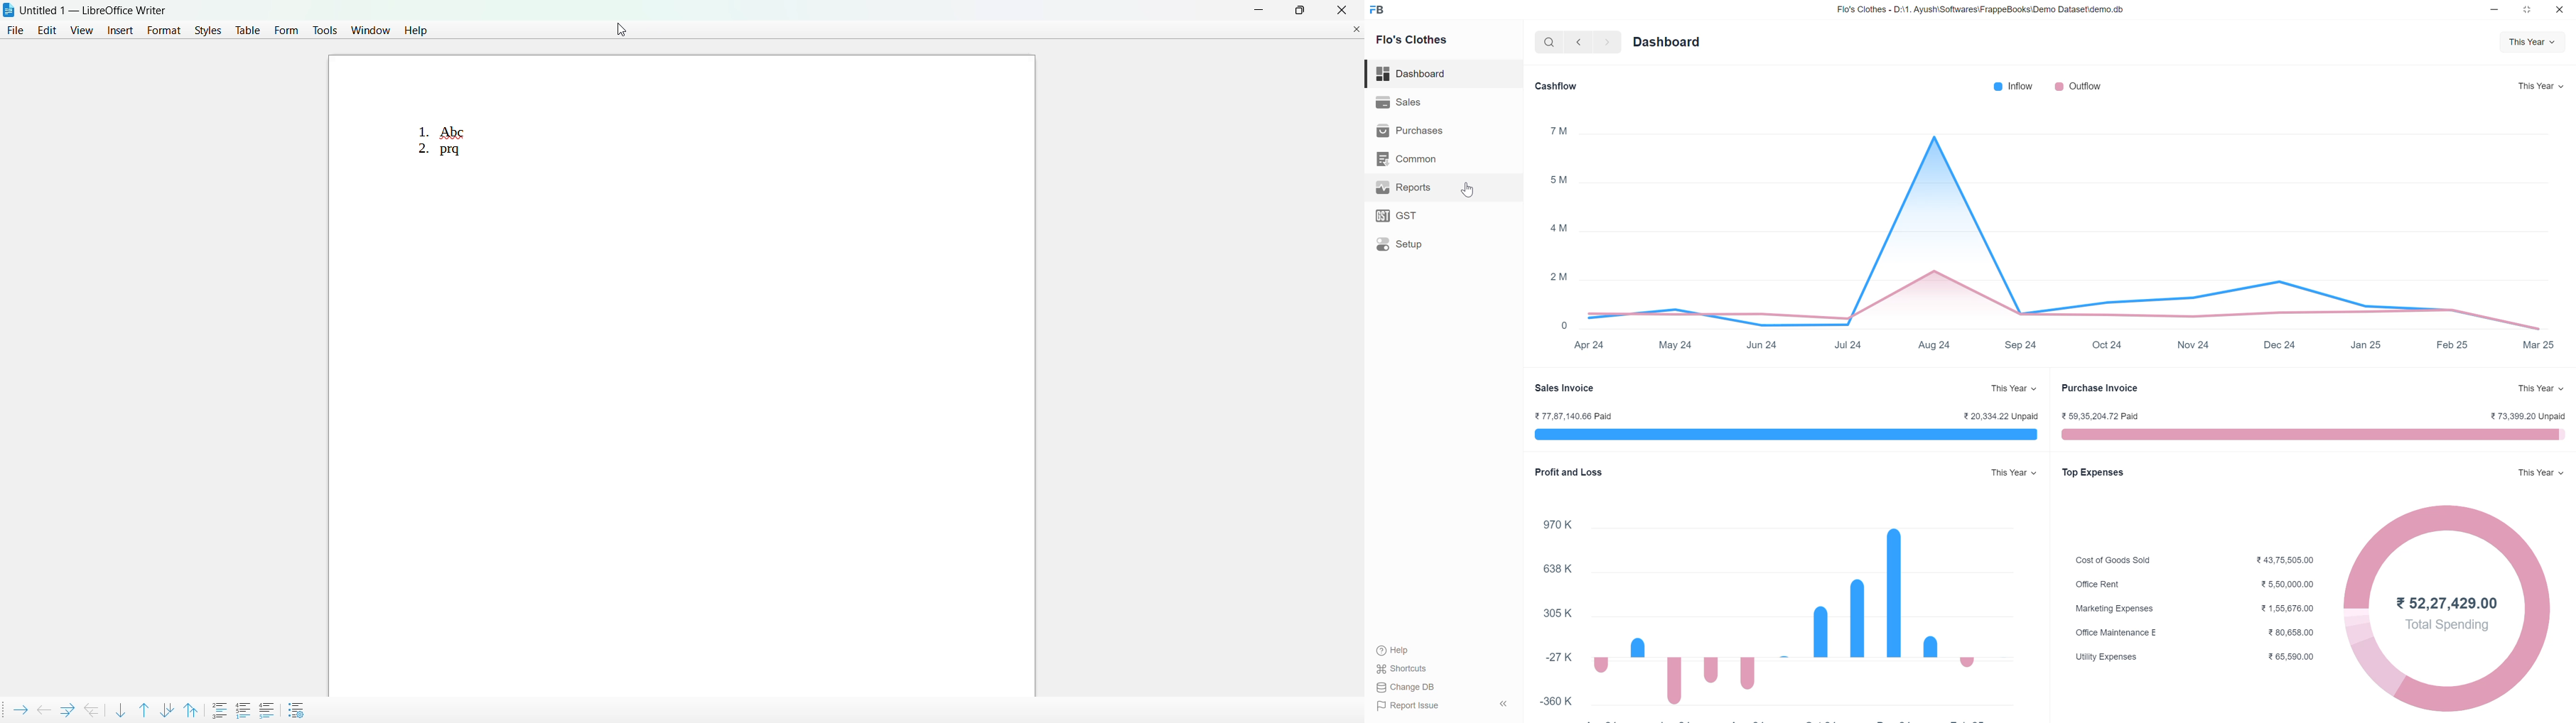  What do you see at coordinates (1670, 45) in the screenshot?
I see `Dashboard` at bounding box center [1670, 45].